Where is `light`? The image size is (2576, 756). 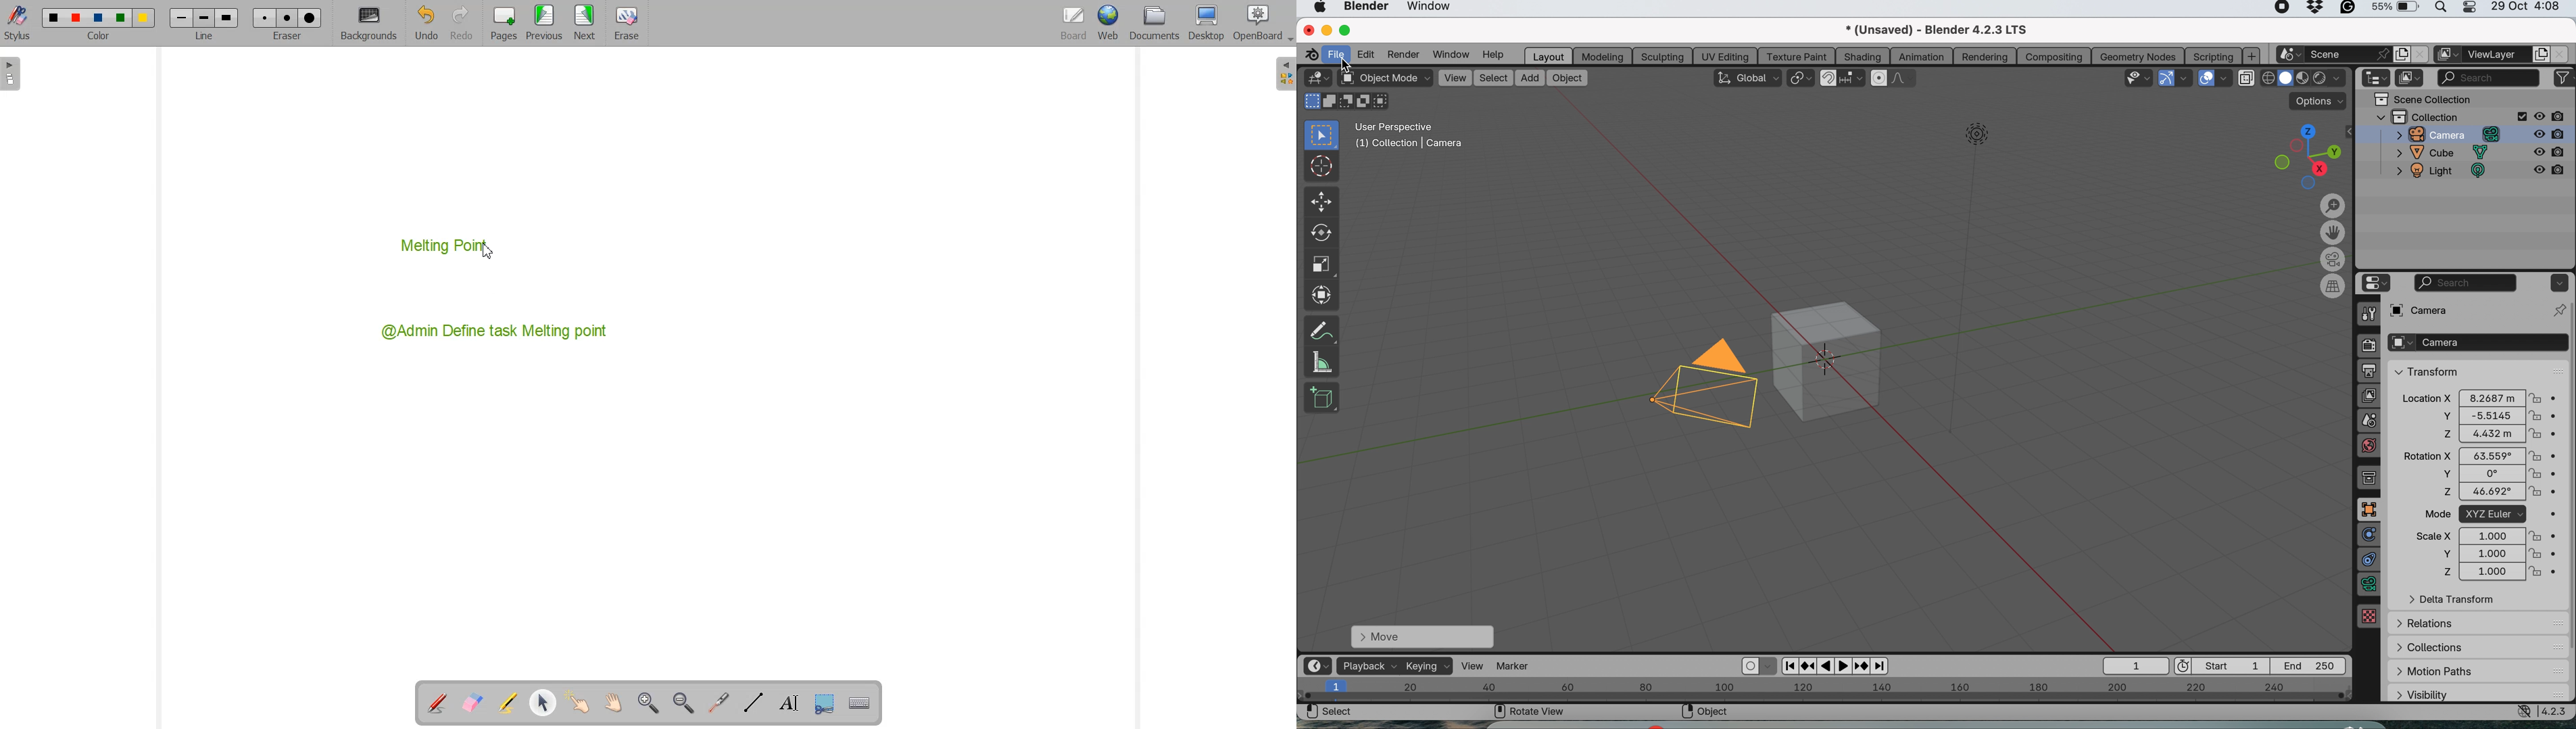 light is located at coordinates (2442, 173).